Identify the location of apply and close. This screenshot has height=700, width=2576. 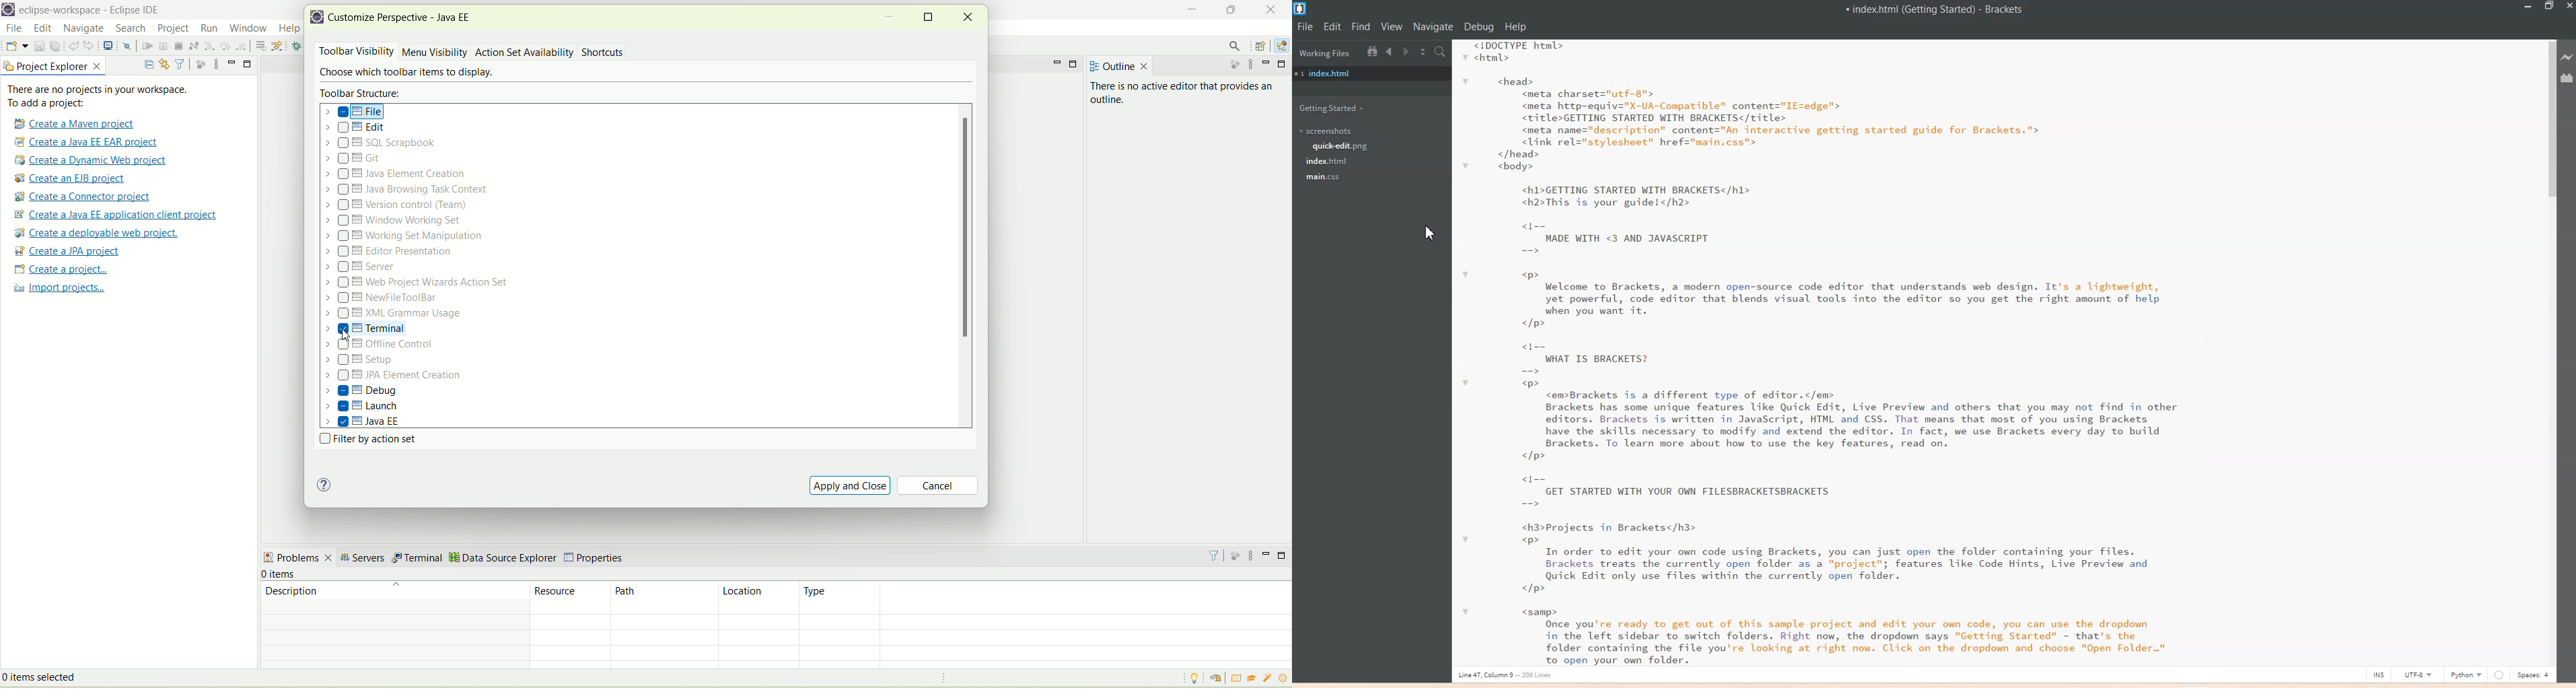
(850, 485).